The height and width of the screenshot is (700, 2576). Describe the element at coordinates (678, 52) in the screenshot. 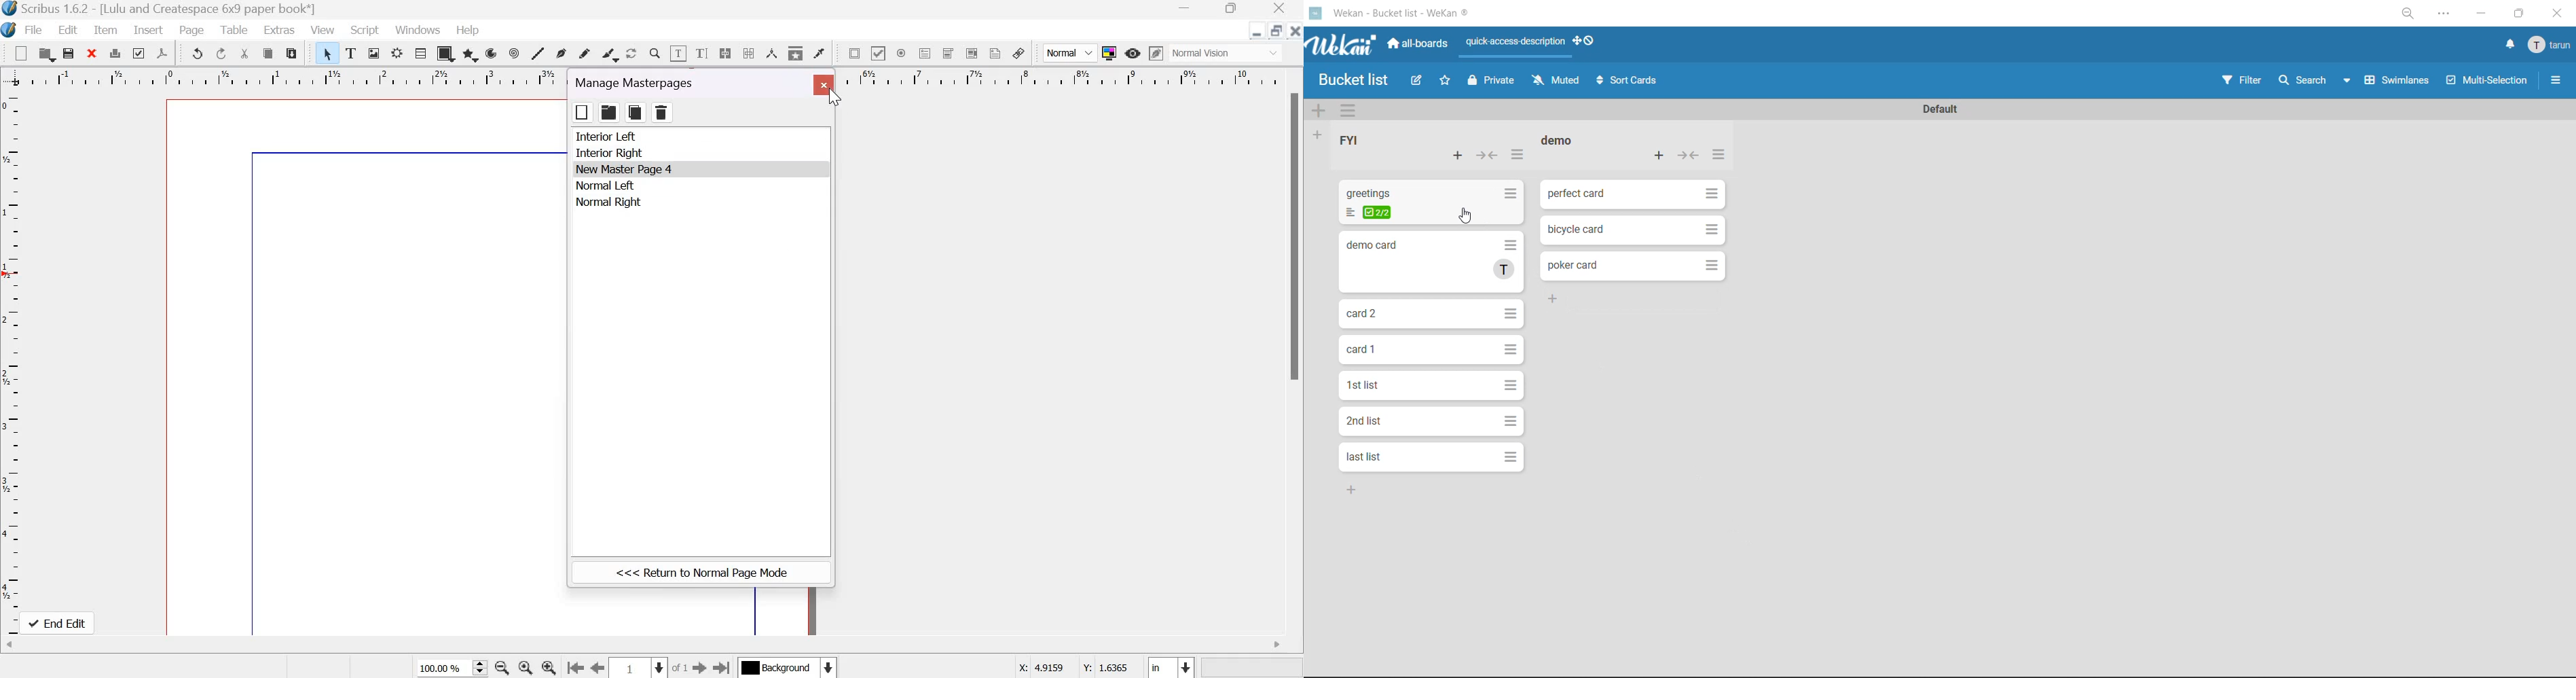

I see `Edit contents of frame` at that location.